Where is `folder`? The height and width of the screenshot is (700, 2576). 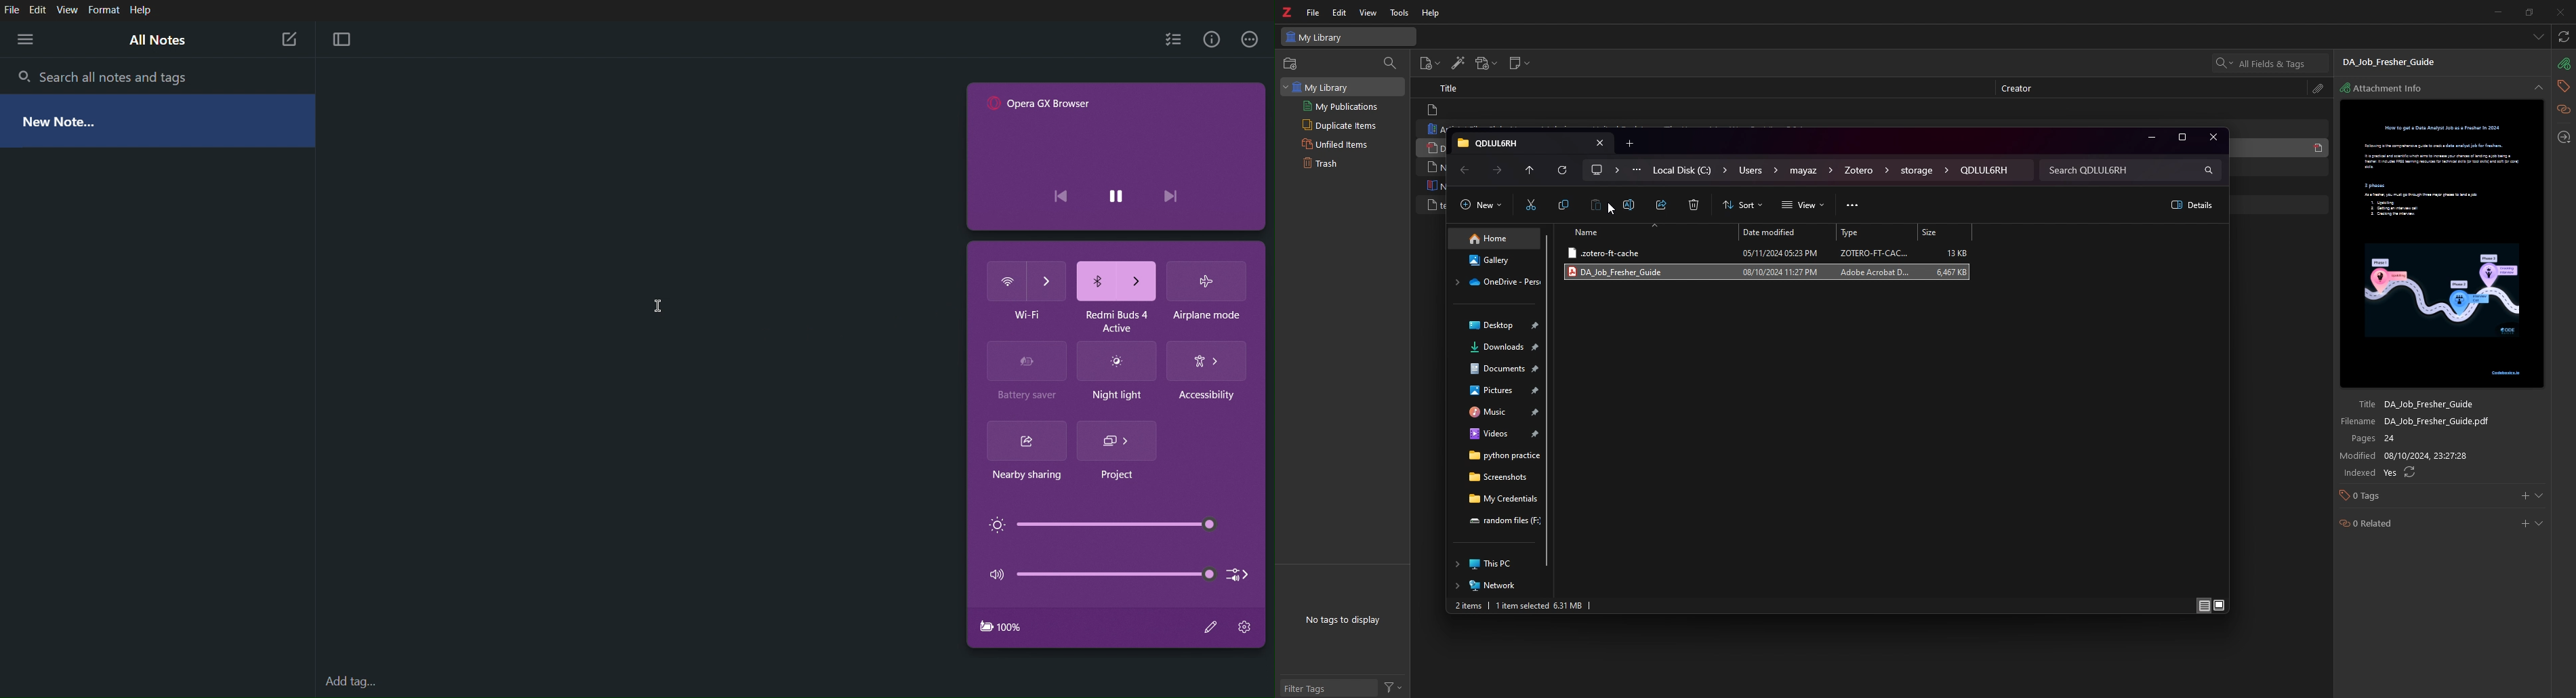 folder is located at coordinates (1496, 457).